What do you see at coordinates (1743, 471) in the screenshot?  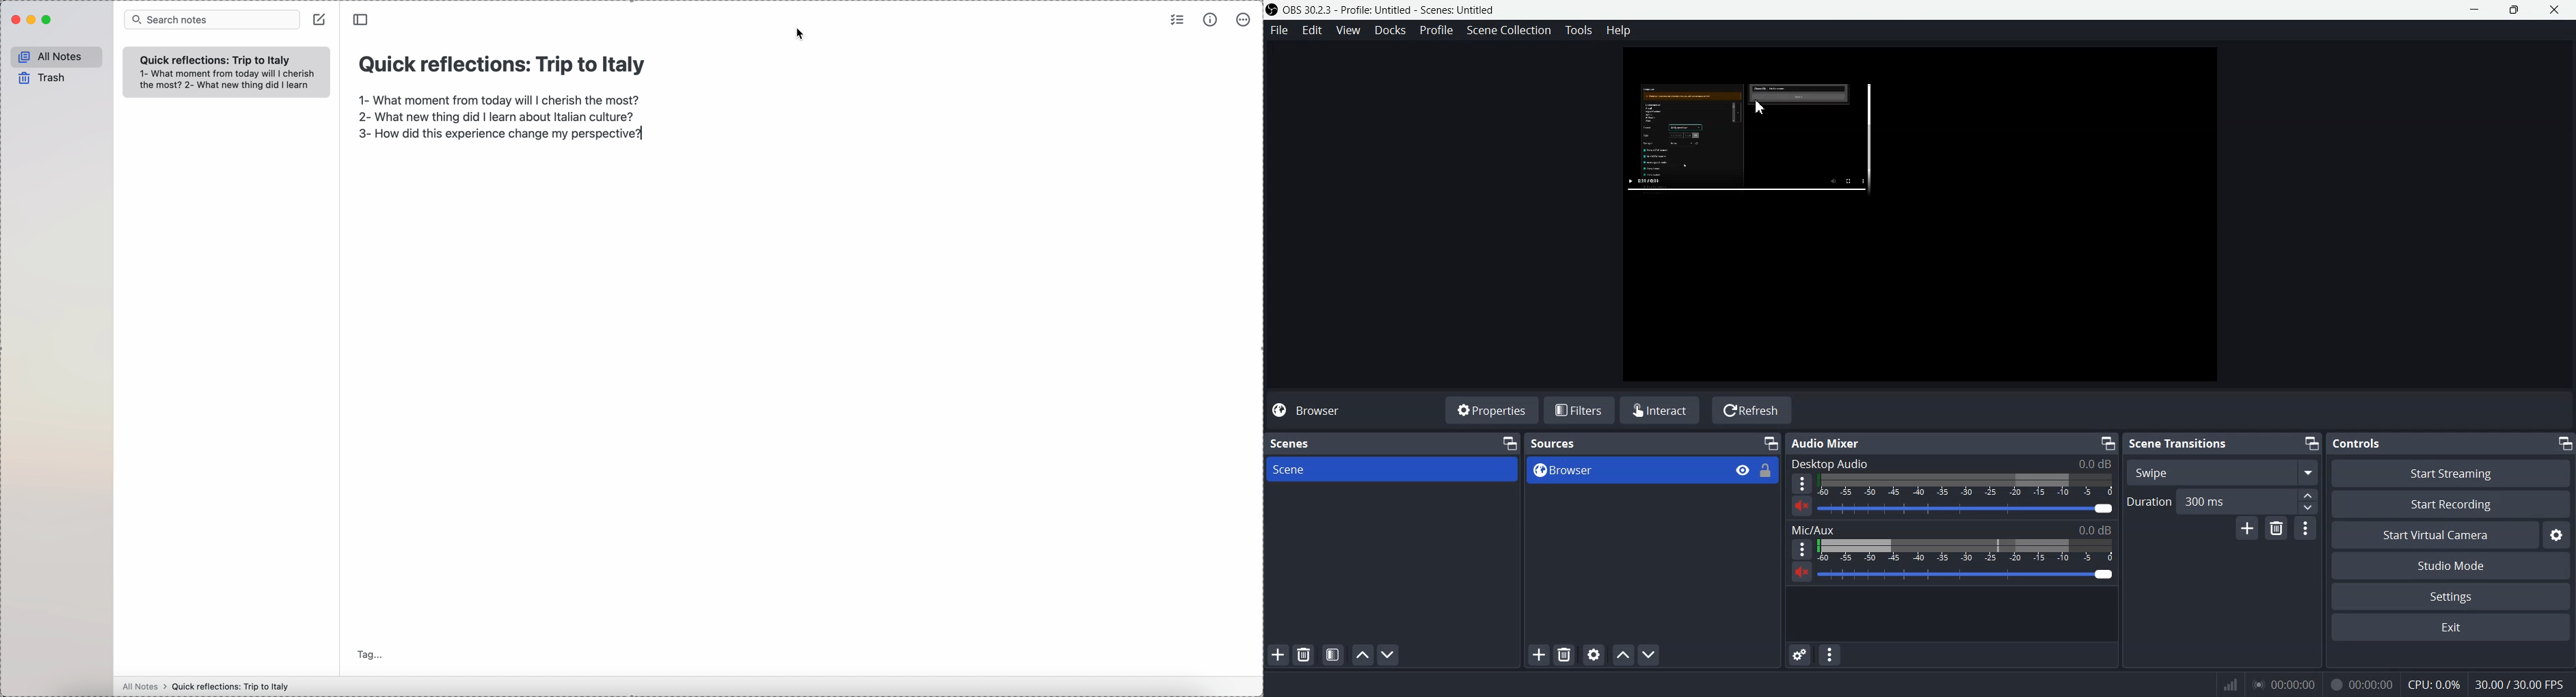 I see `Eye` at bounding box center [1743, 471].